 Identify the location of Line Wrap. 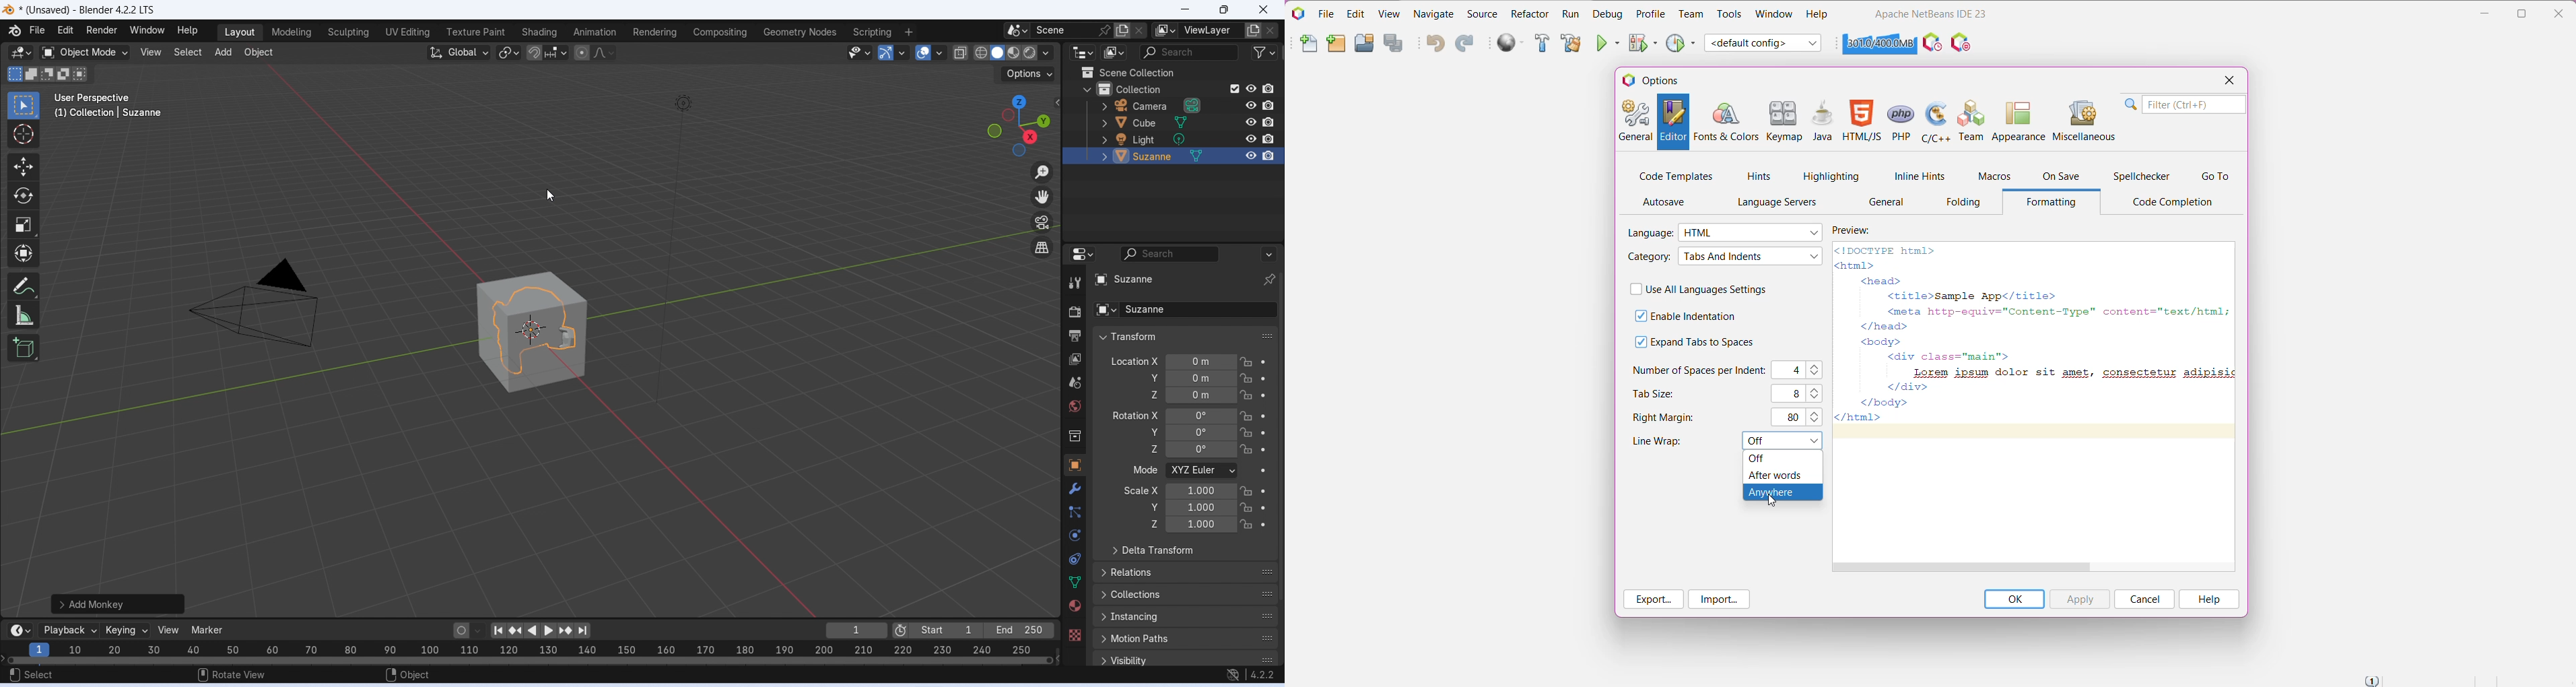
(1664, 443).